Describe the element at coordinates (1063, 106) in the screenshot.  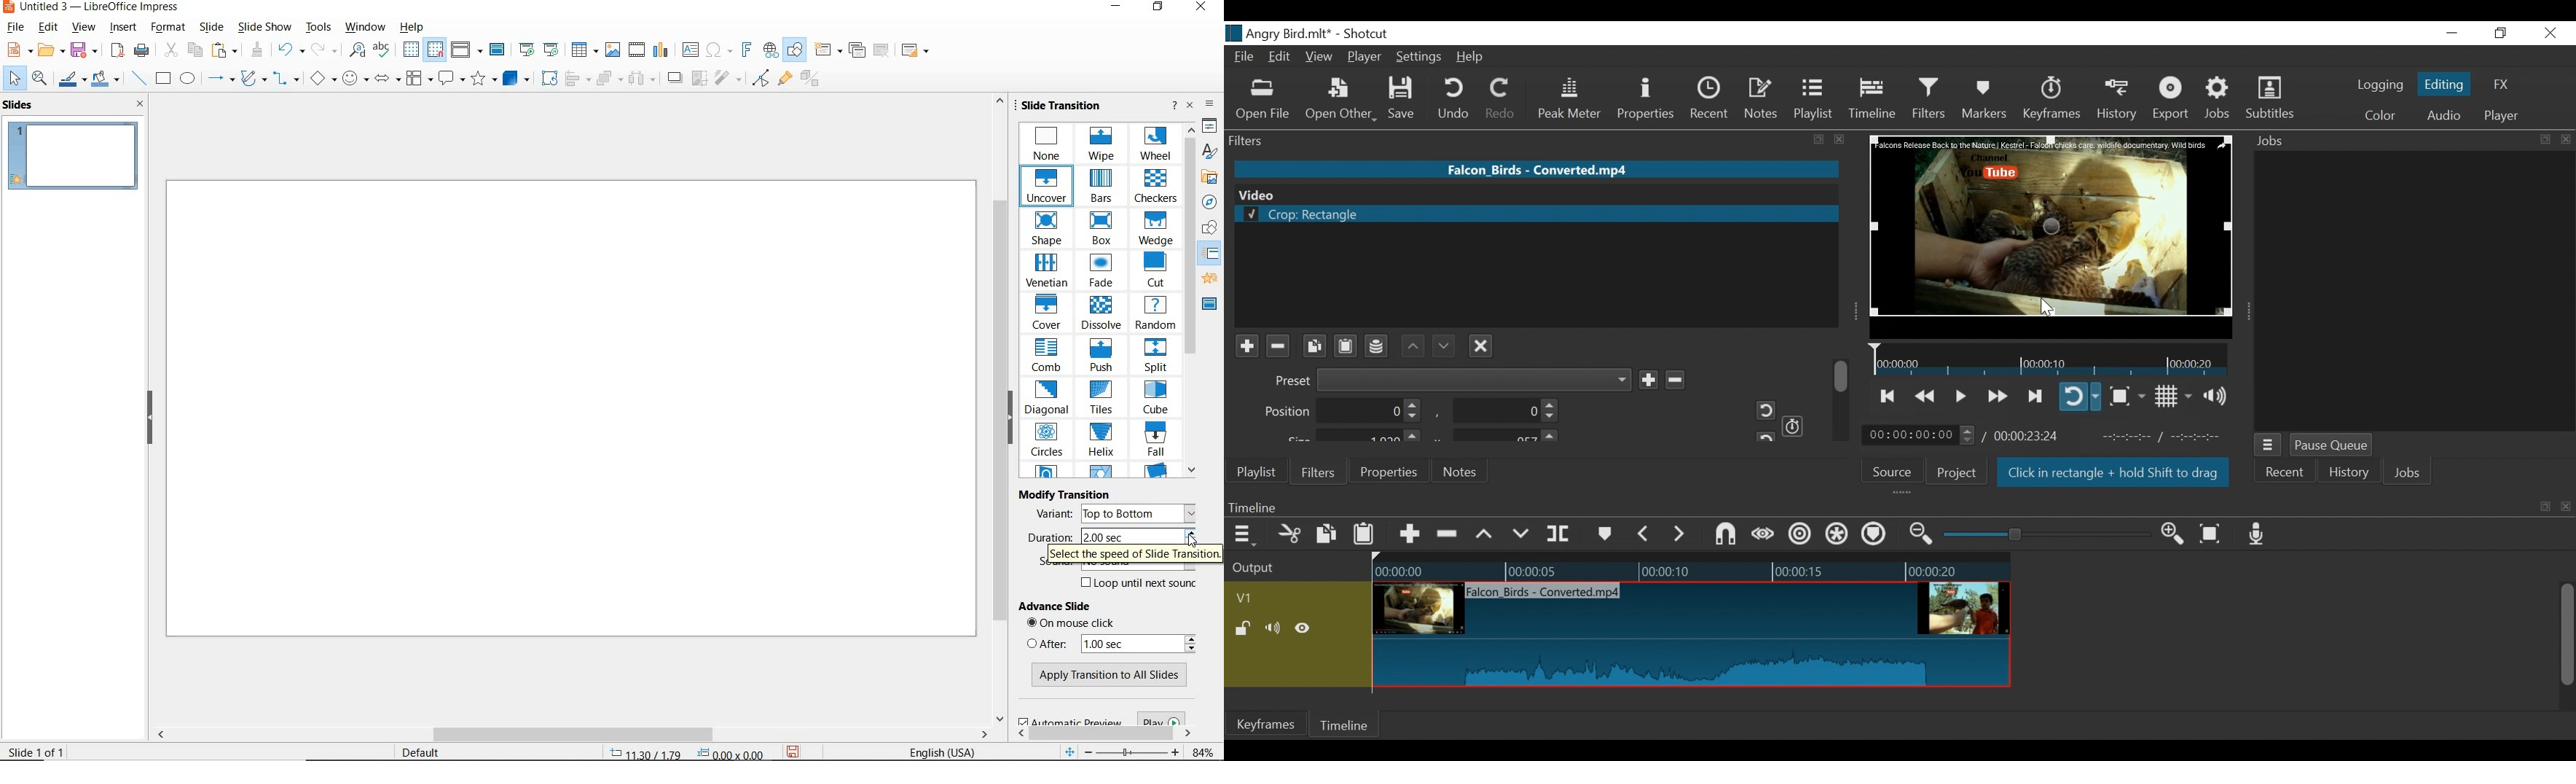
I see `SLIDE TRANSITION` at that location.